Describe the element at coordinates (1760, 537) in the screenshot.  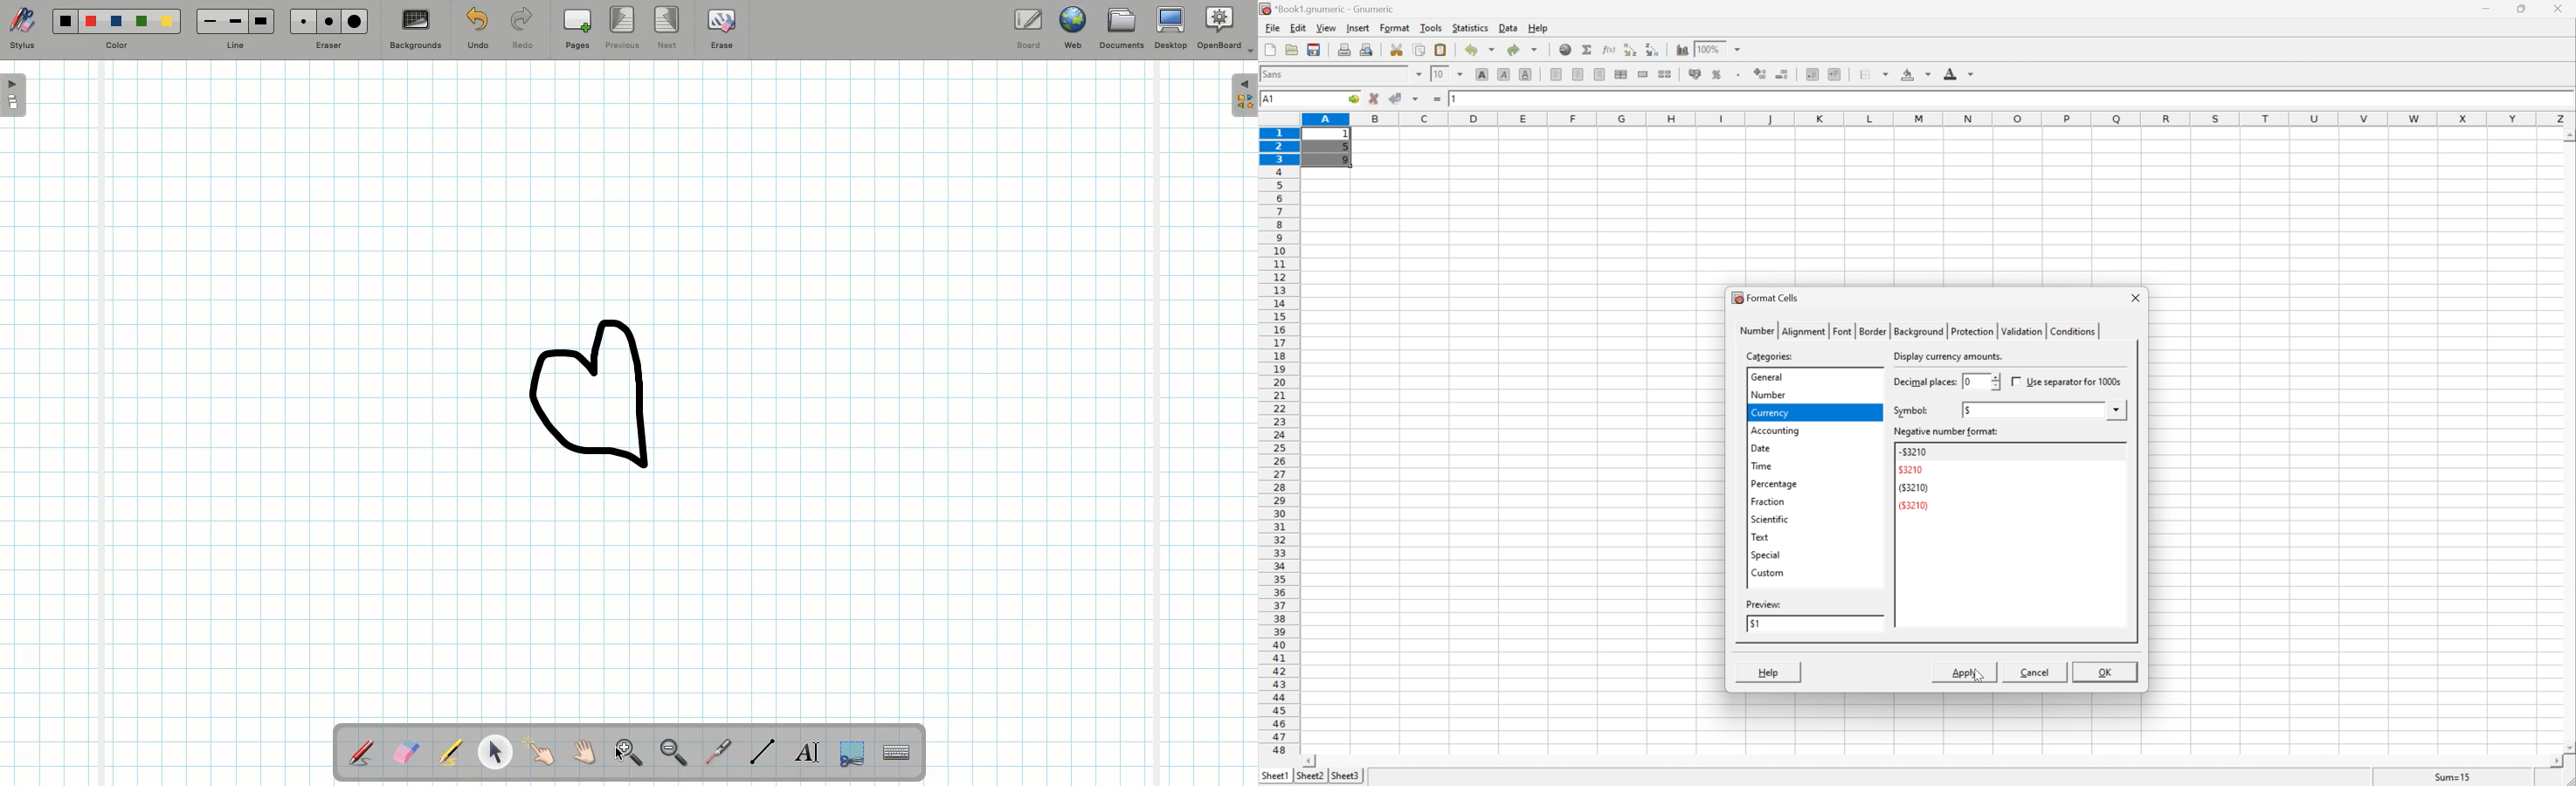
I see `text` at that location.